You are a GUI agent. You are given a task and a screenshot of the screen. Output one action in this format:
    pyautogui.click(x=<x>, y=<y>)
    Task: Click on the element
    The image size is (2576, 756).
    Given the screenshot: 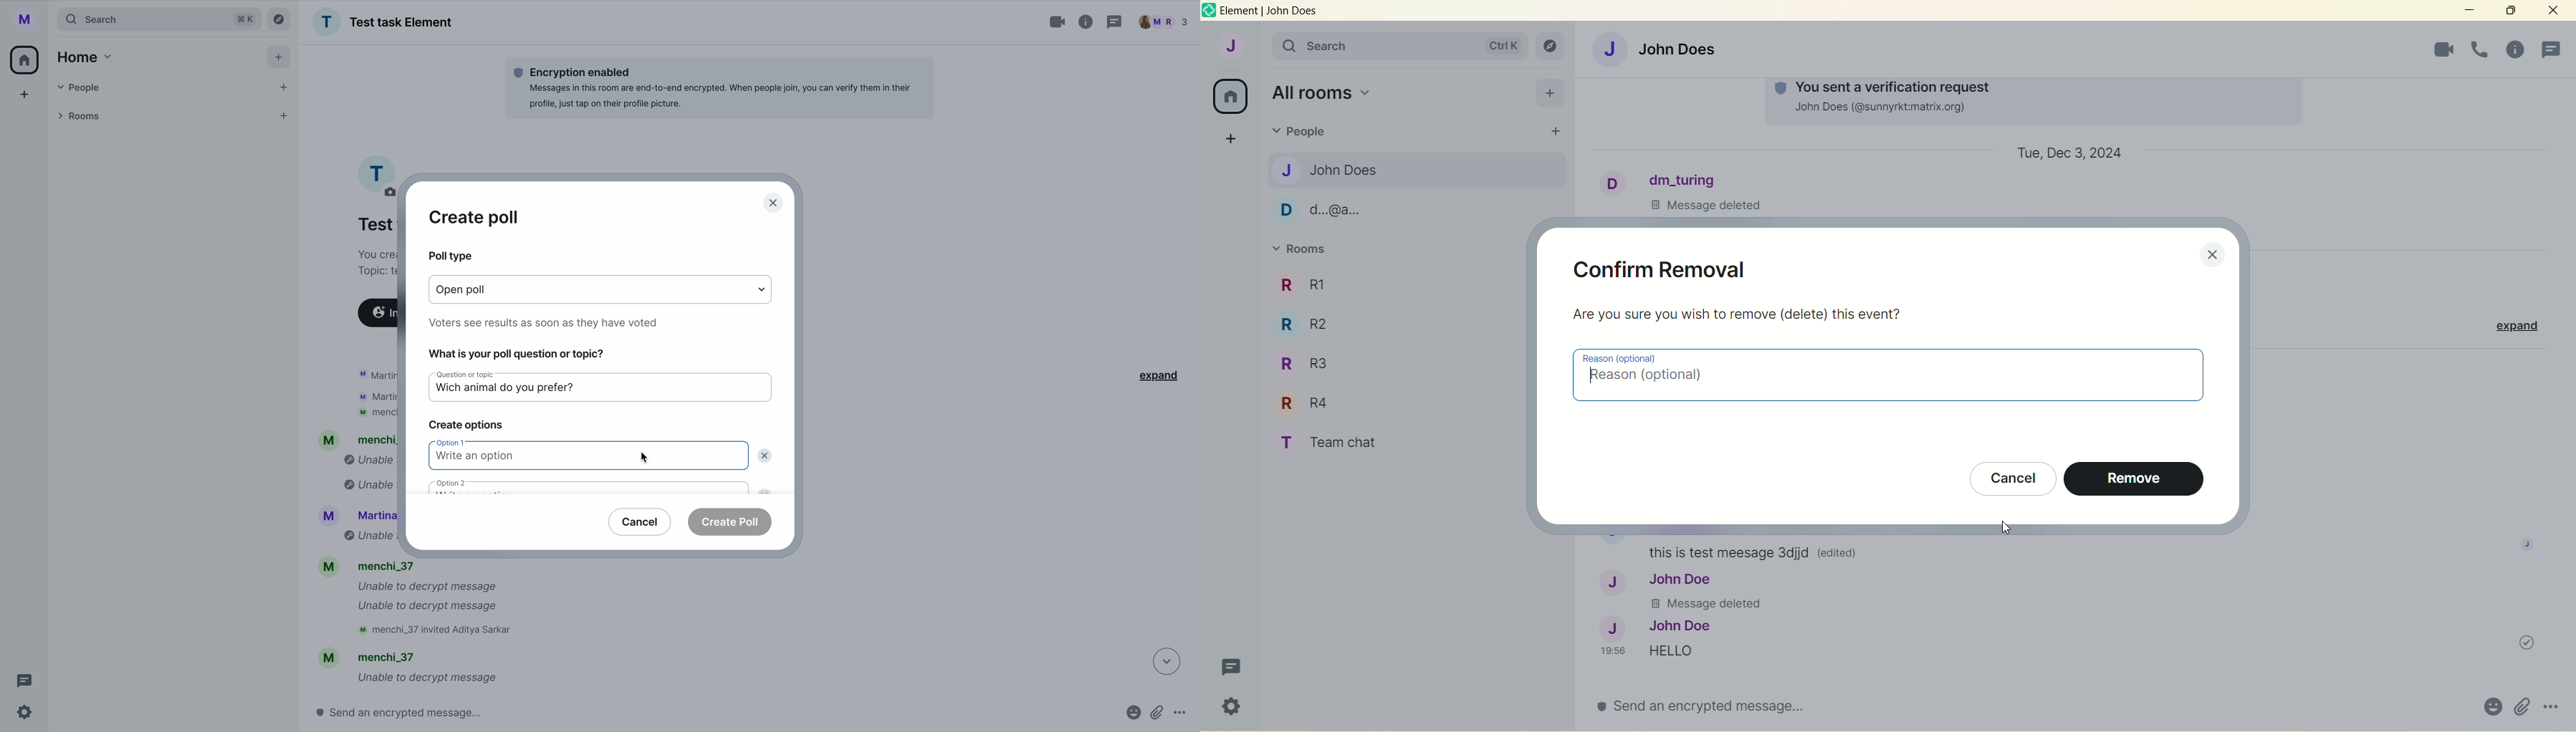 What is the action you would take?
    pyautogui.click(x=1270, y=11)
    